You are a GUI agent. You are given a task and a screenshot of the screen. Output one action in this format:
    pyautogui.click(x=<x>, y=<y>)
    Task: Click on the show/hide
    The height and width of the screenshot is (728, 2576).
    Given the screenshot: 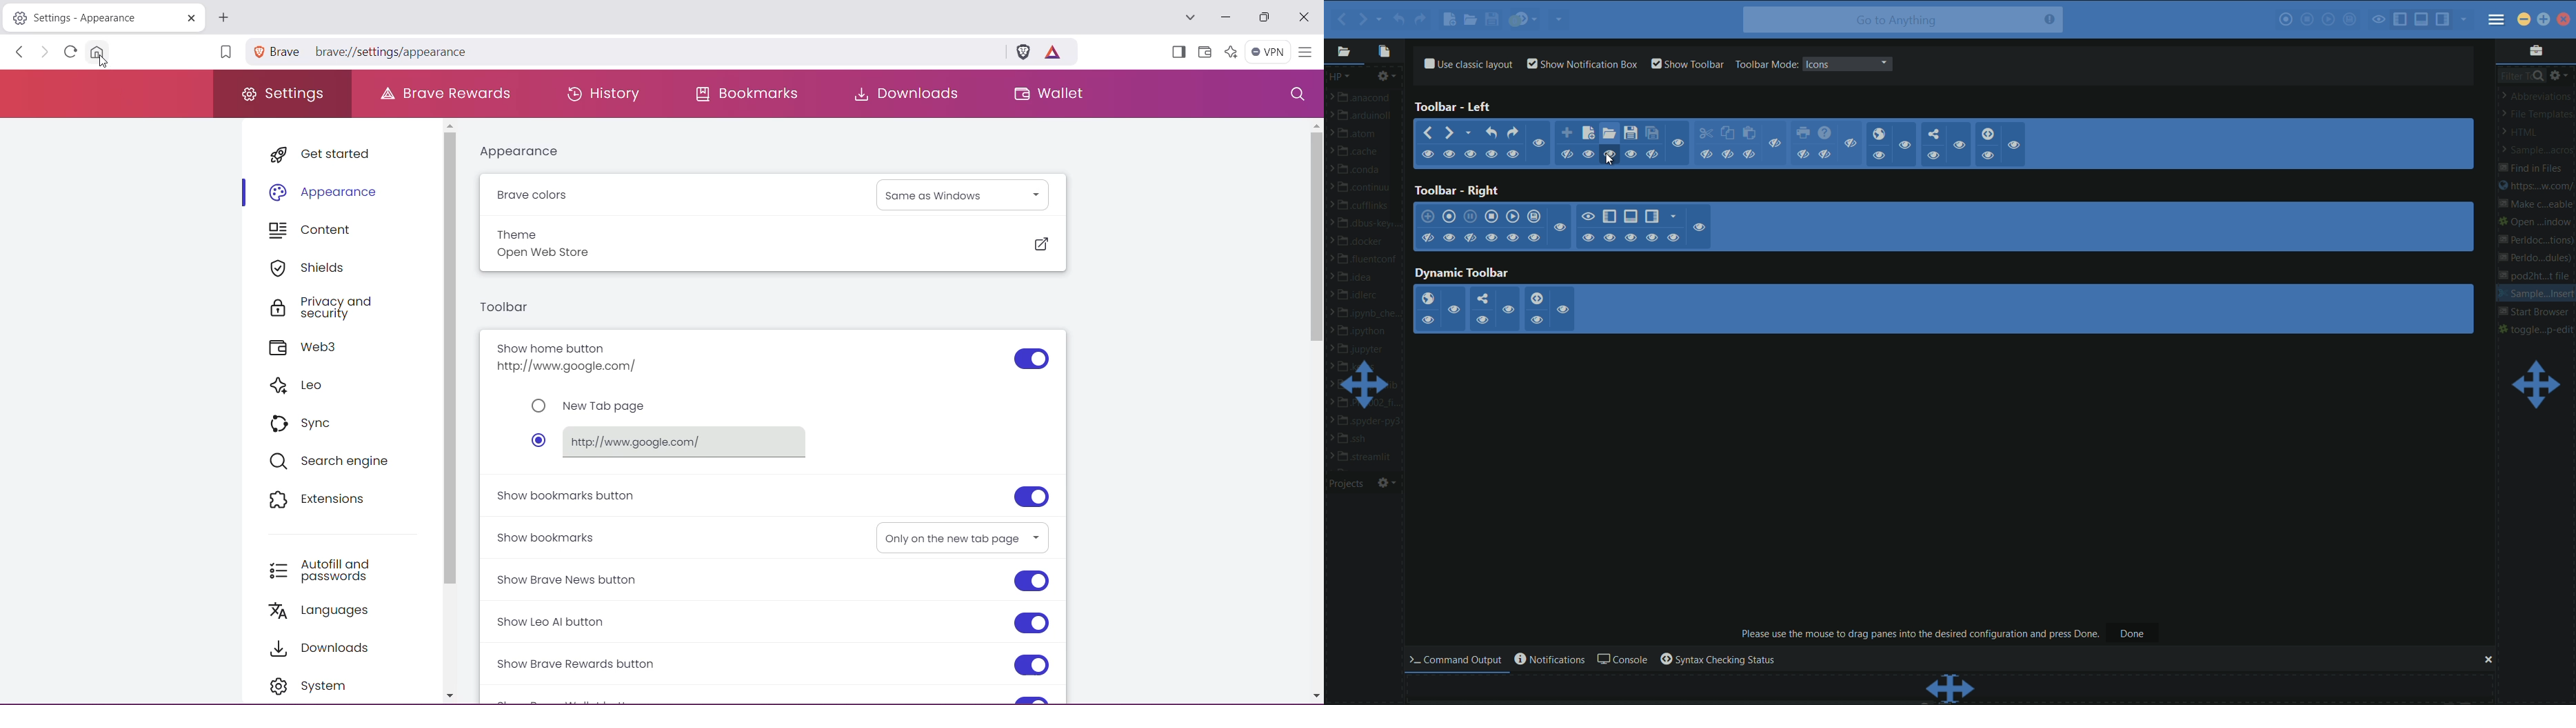 What is the action you would take?
    pyautogui.click(x=1513, y=154)
    